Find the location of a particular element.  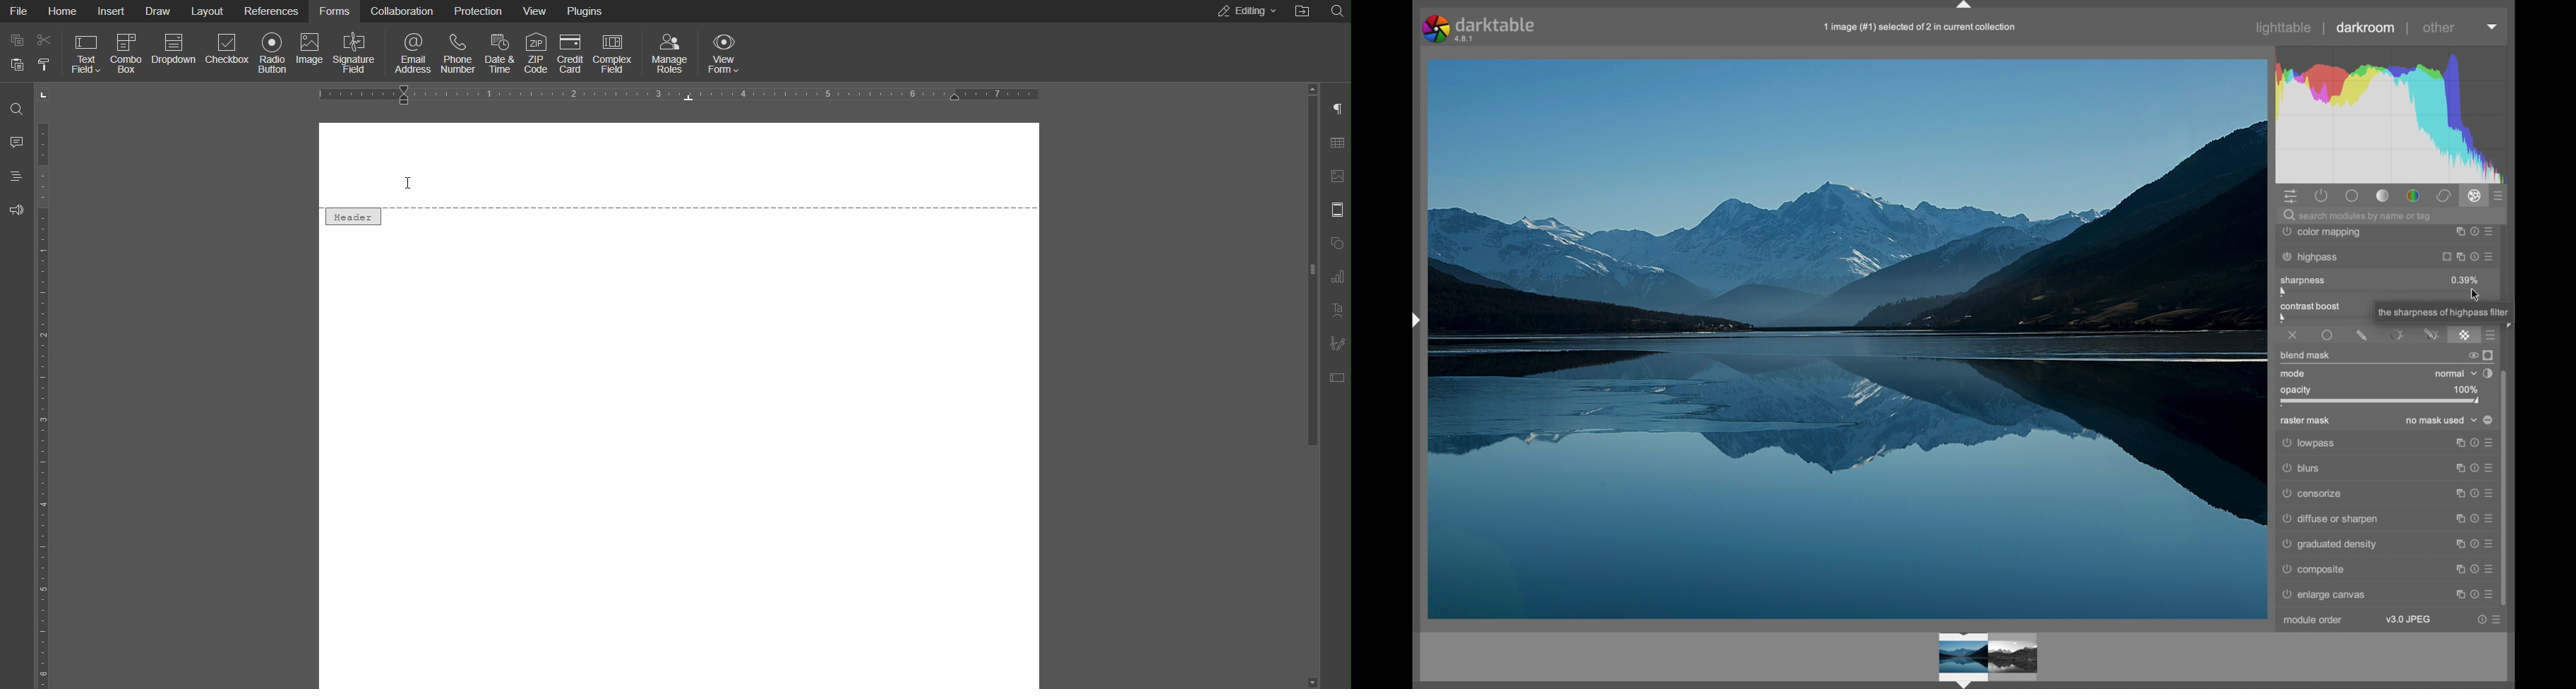

References is located at coordinates (273, 12).